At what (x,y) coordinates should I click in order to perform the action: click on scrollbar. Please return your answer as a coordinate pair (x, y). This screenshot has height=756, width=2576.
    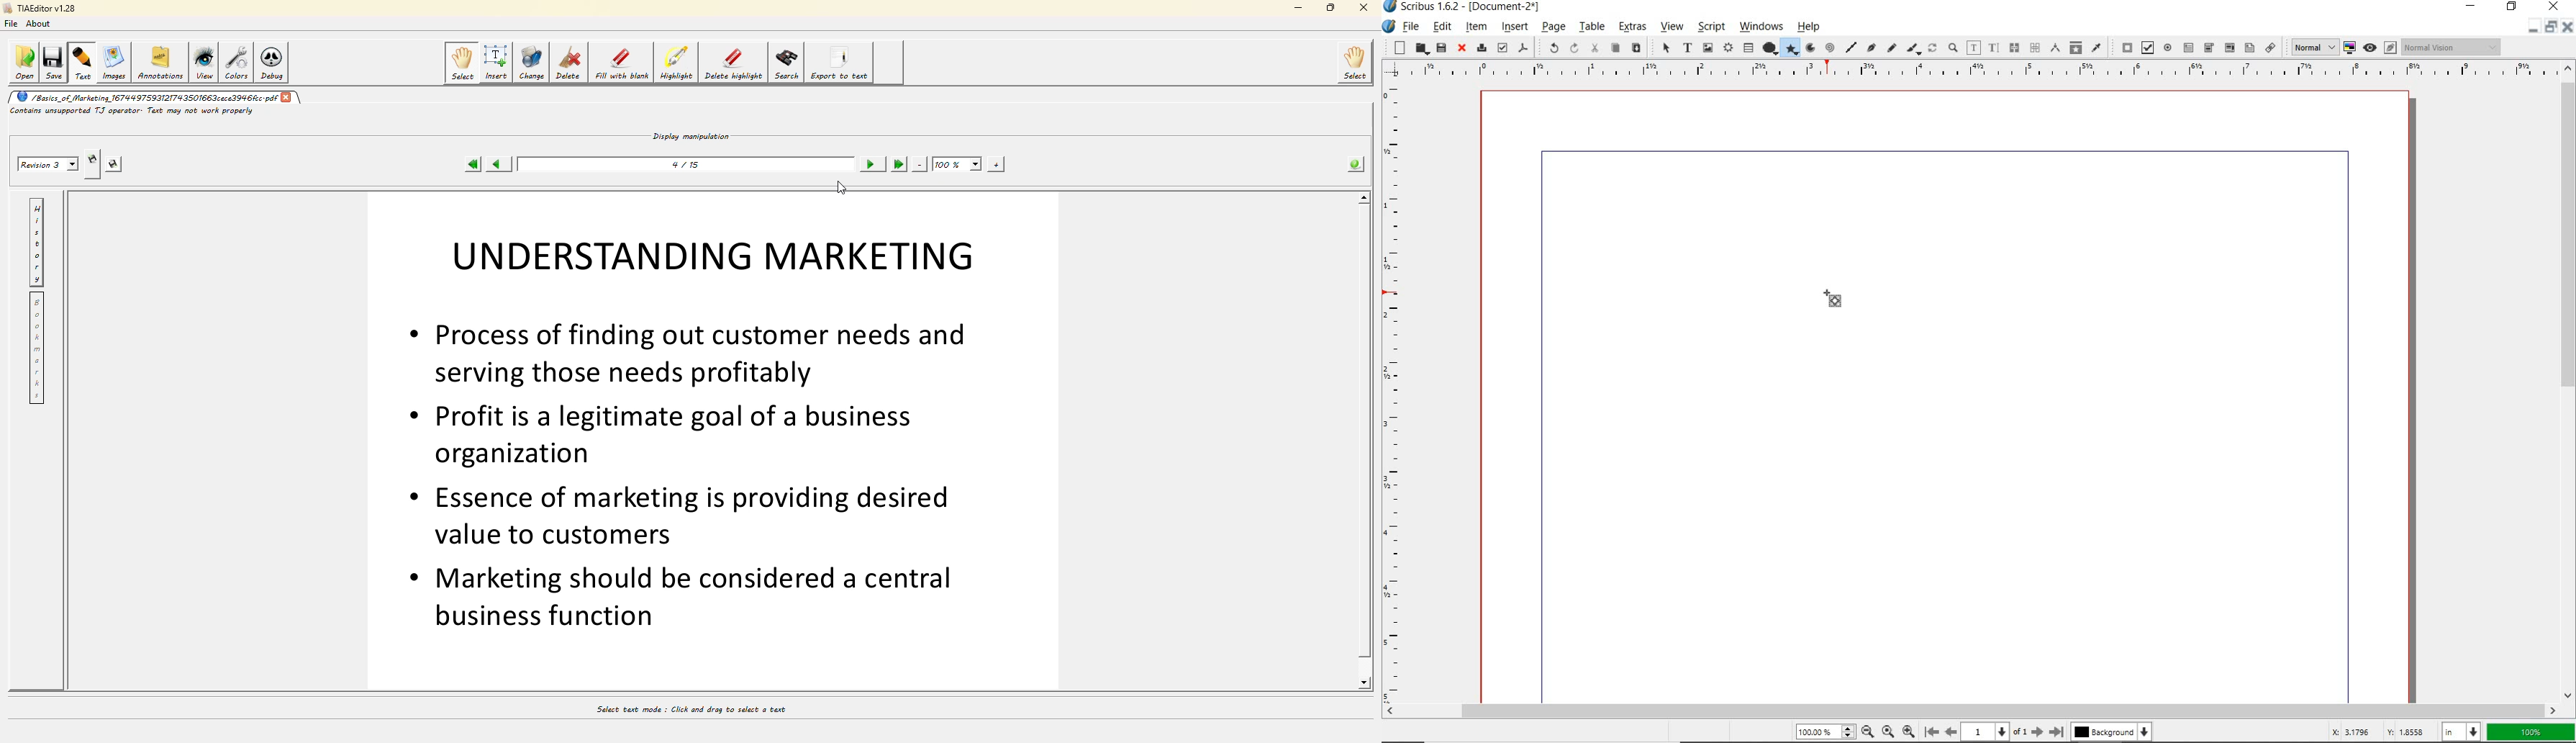
    Looking at the image, I should click on (2569, 382).